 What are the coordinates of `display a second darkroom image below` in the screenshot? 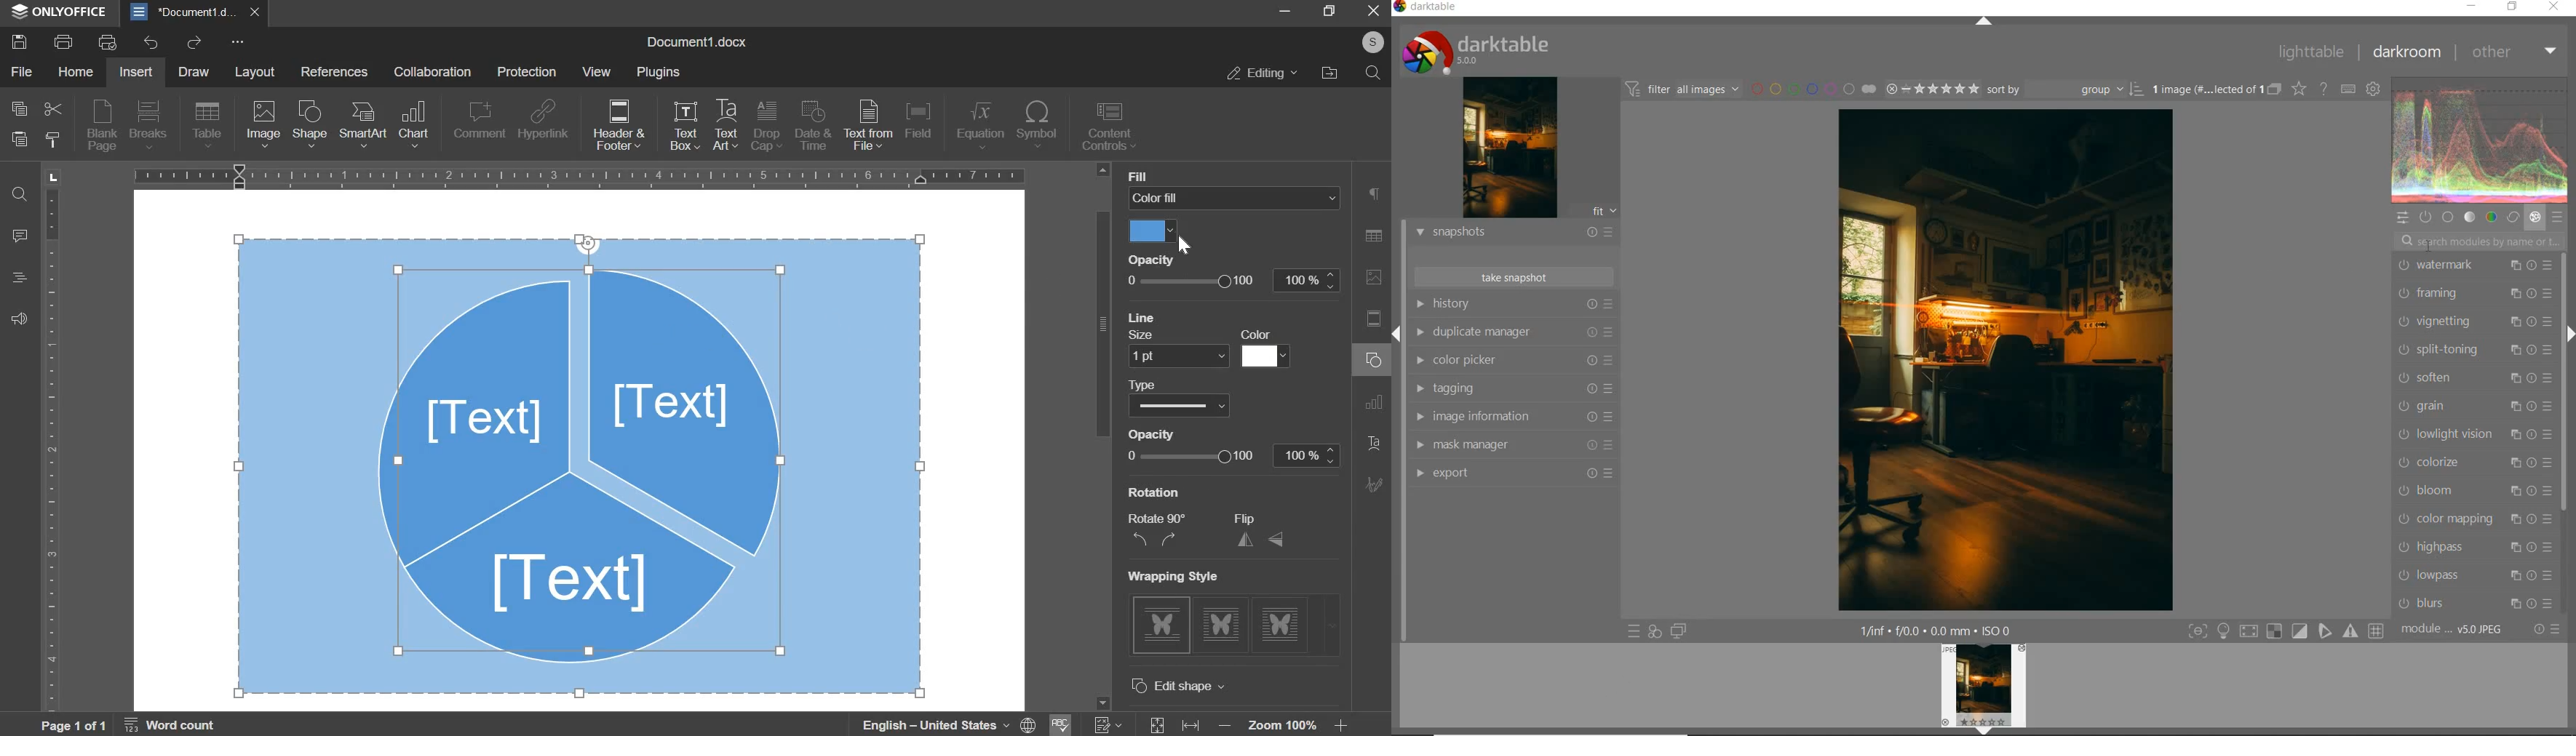 It's located at (1678, 630).